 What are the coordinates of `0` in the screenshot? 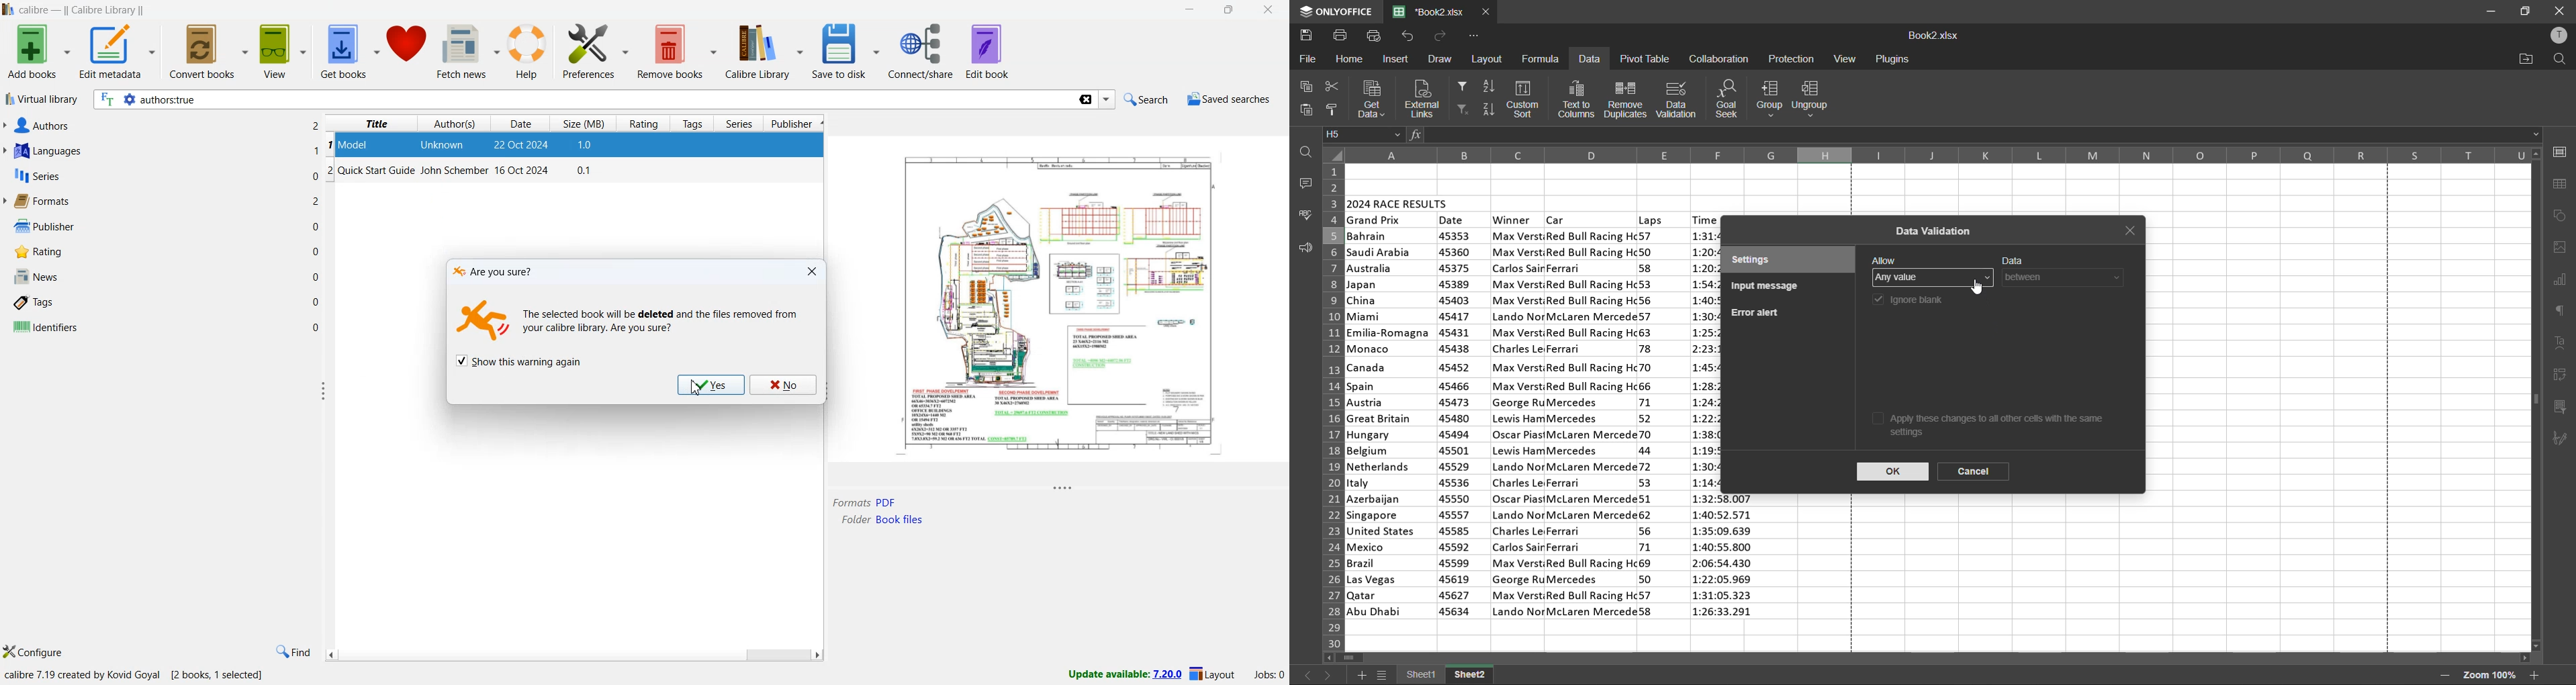 It's located at (317, 277).